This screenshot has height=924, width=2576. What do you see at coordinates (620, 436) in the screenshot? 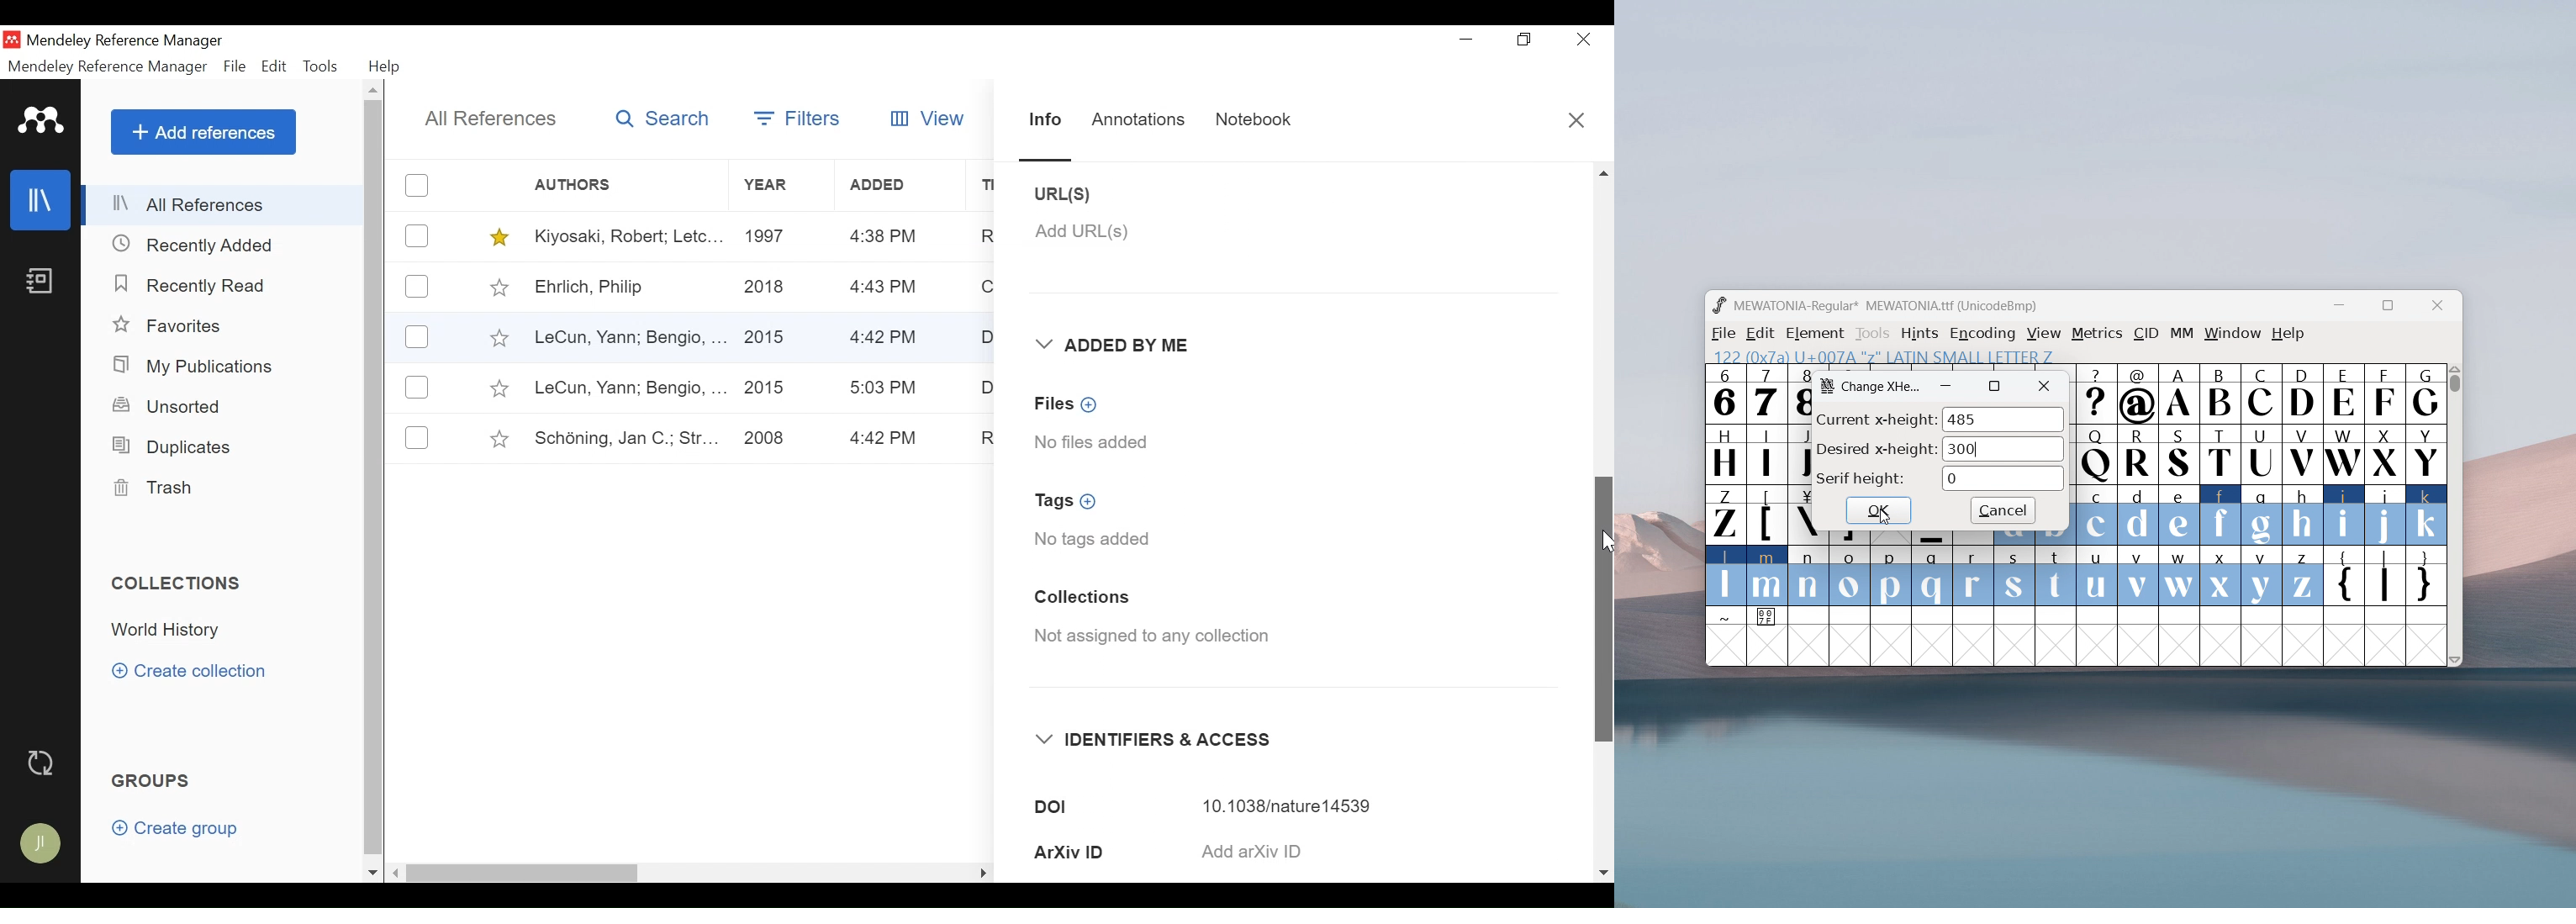
I see `Schoning, Jan C.; Str..` at bounding box center [620, 436].